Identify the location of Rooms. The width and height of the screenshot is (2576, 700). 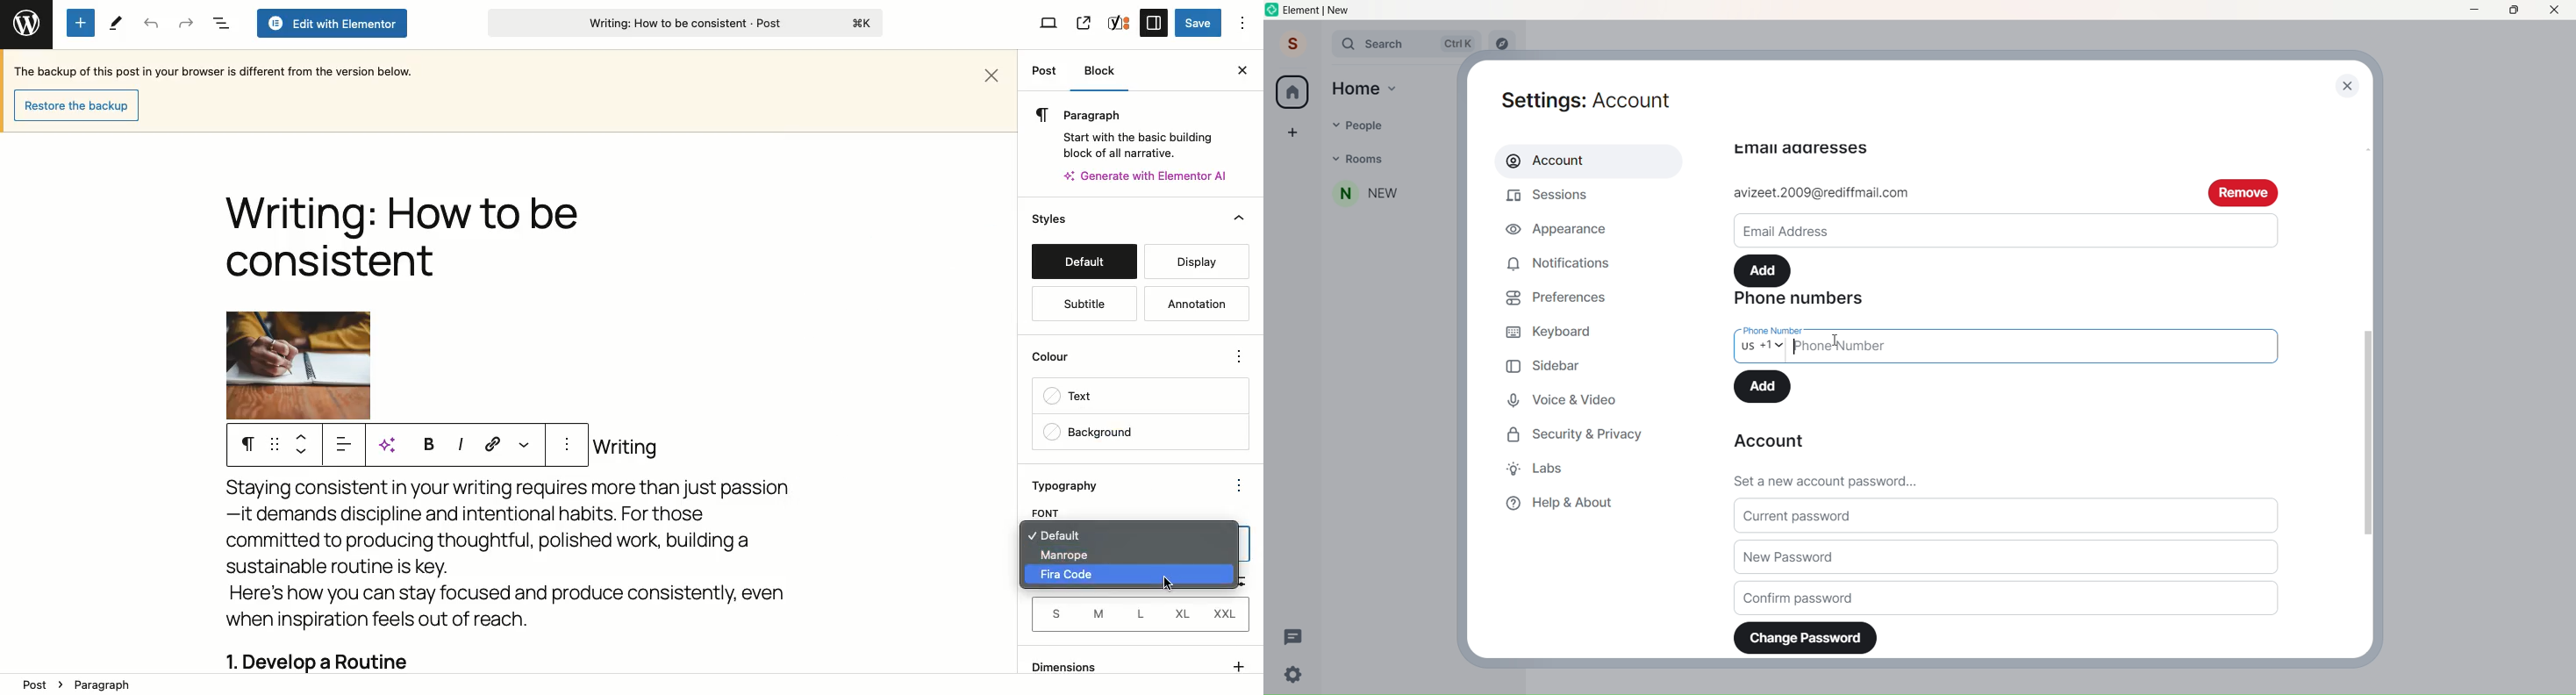
(1397, 159).